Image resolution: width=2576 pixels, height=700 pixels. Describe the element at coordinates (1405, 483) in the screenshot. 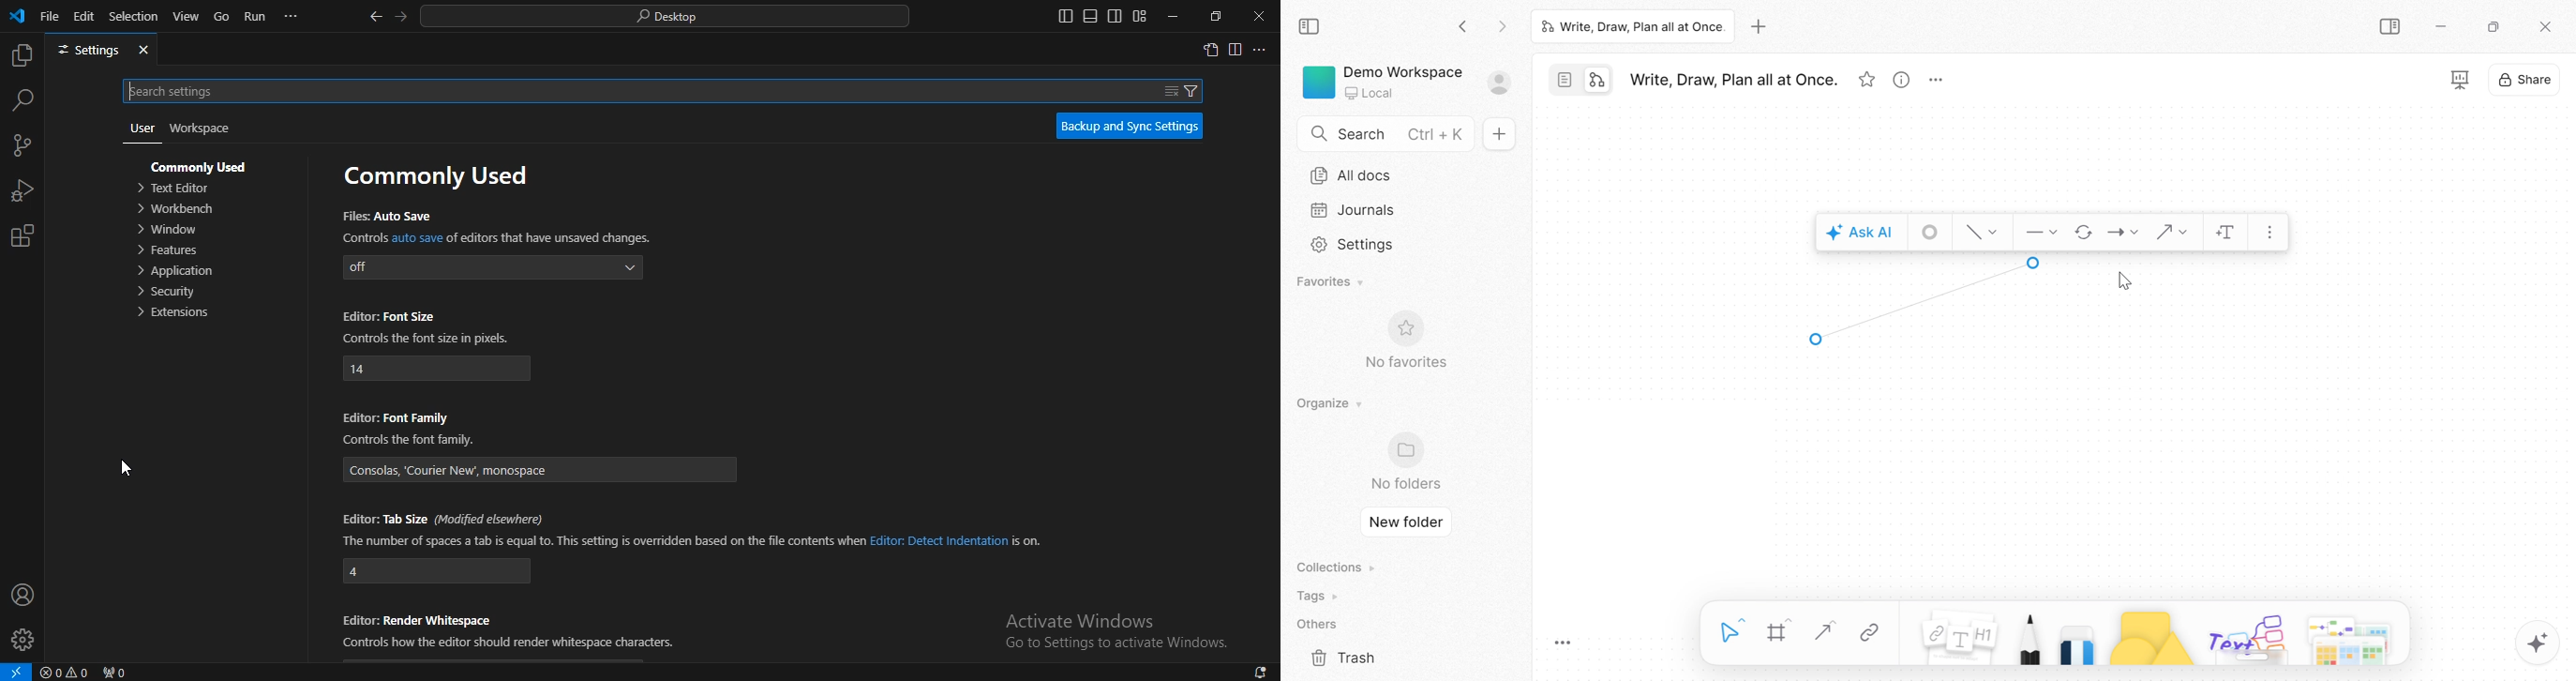

I see `No folders` at that location.